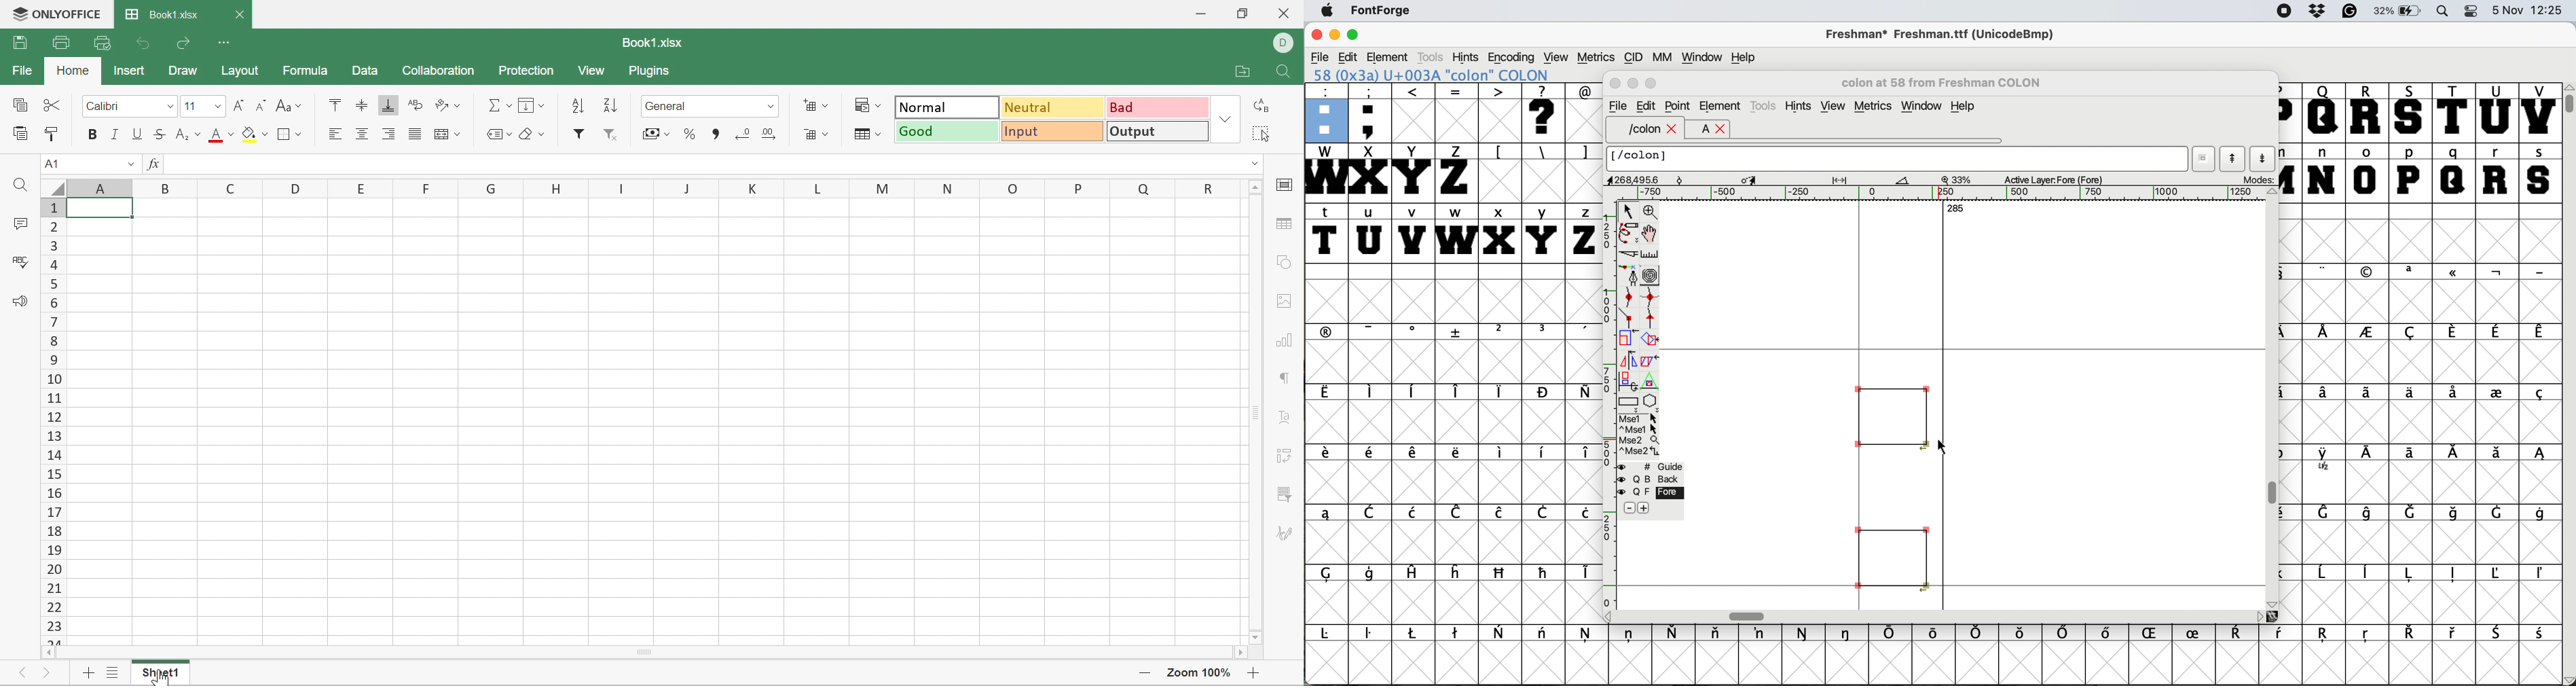  What do you see at coordinates (1581, 573) in the screenshot?
I see `symbol` at bounding box center [1581, 573].